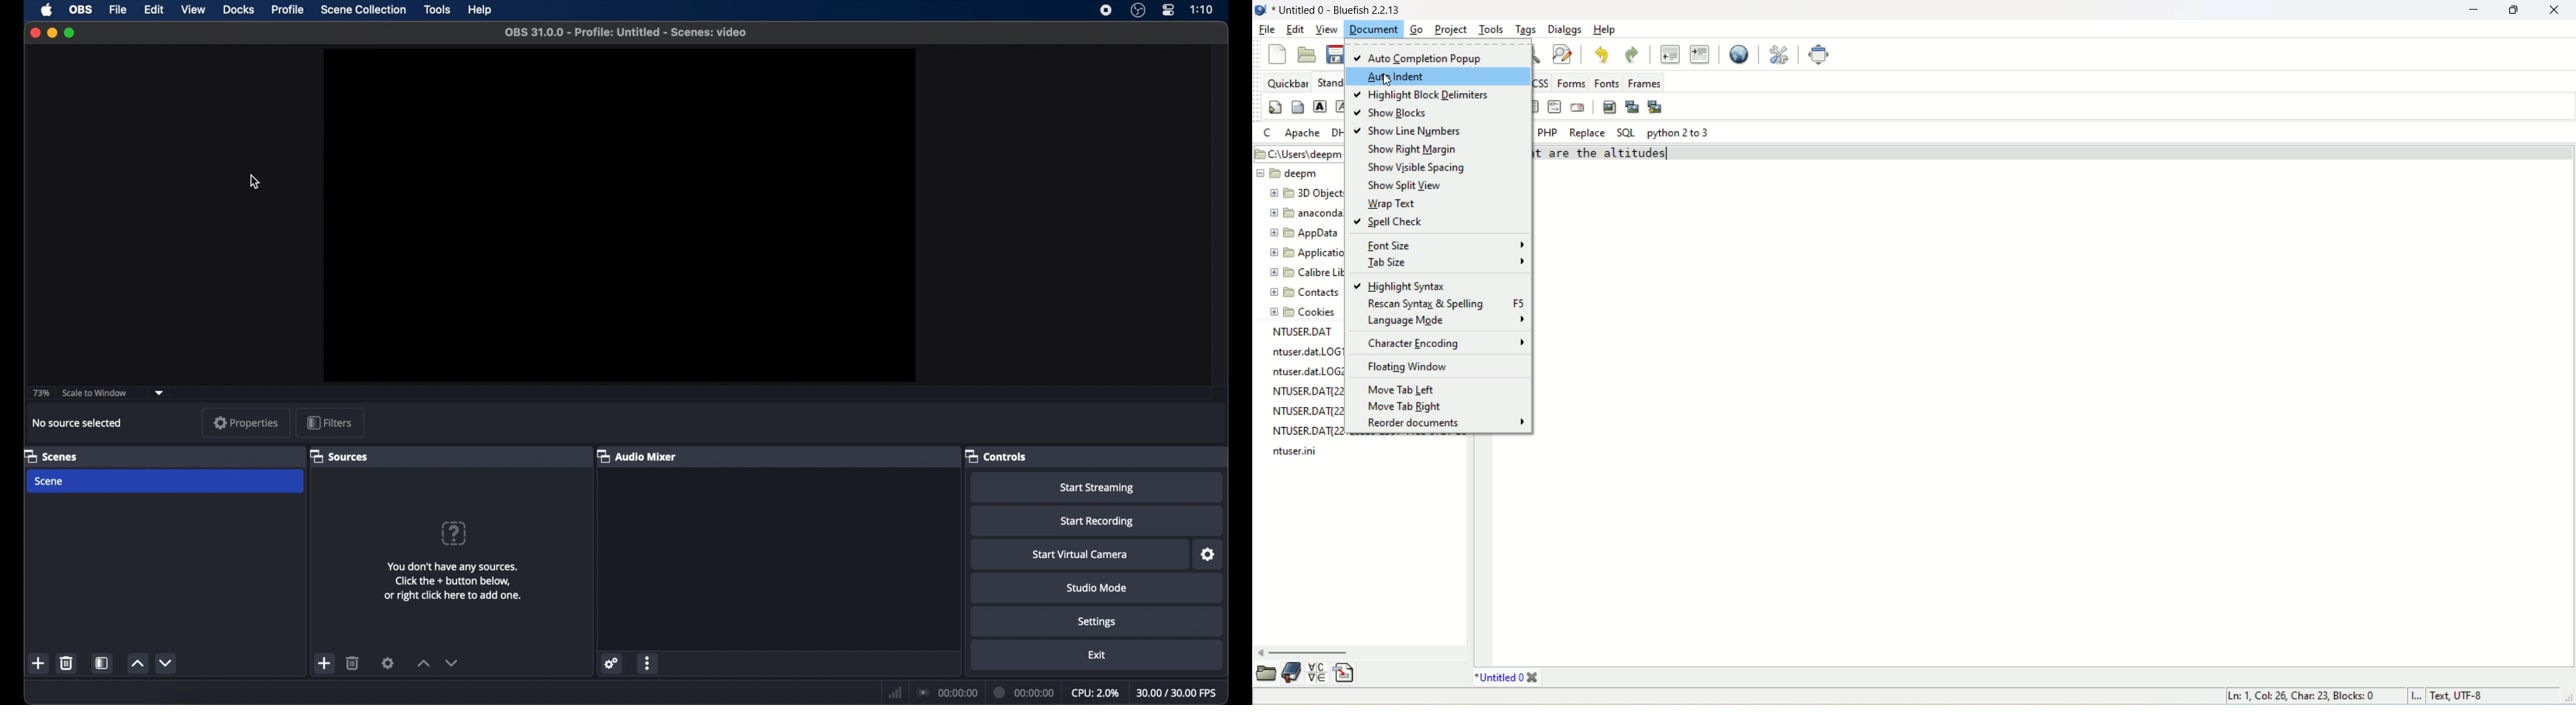  I want to click on control center, so click(1168, 10).